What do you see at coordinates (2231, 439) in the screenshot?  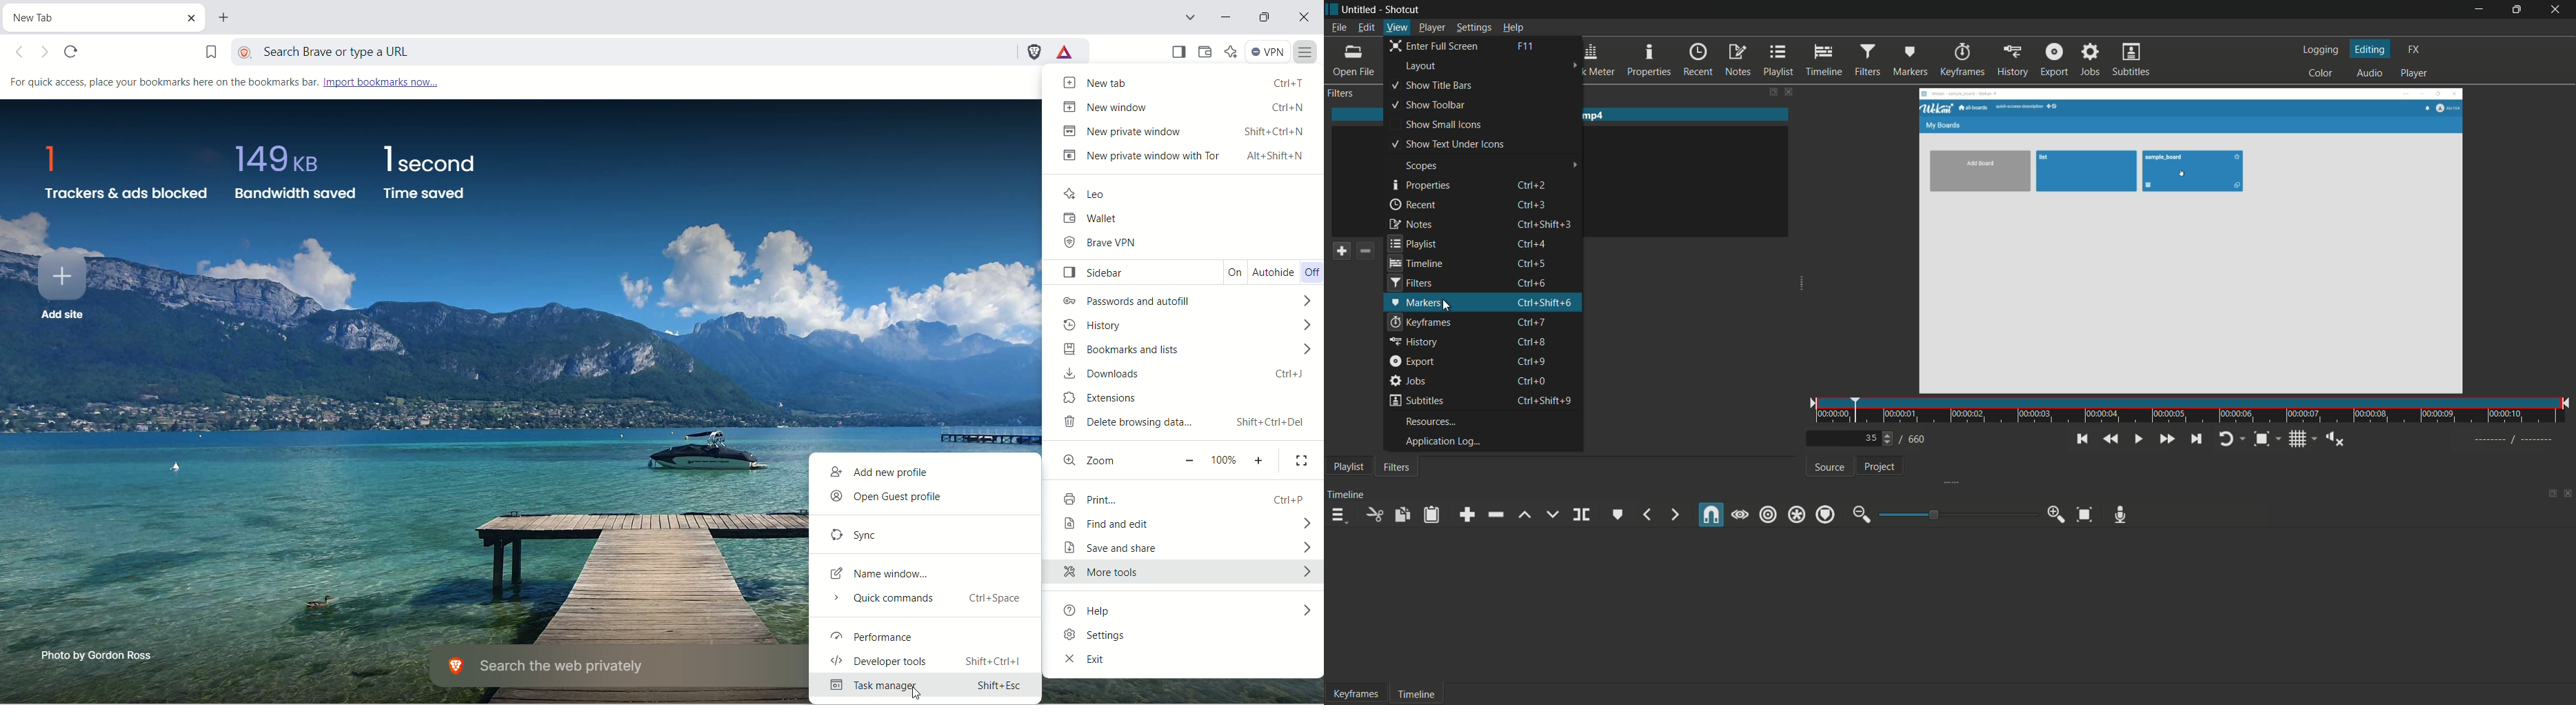 I see `toggle player looping` at bounding box center [2231, 439].